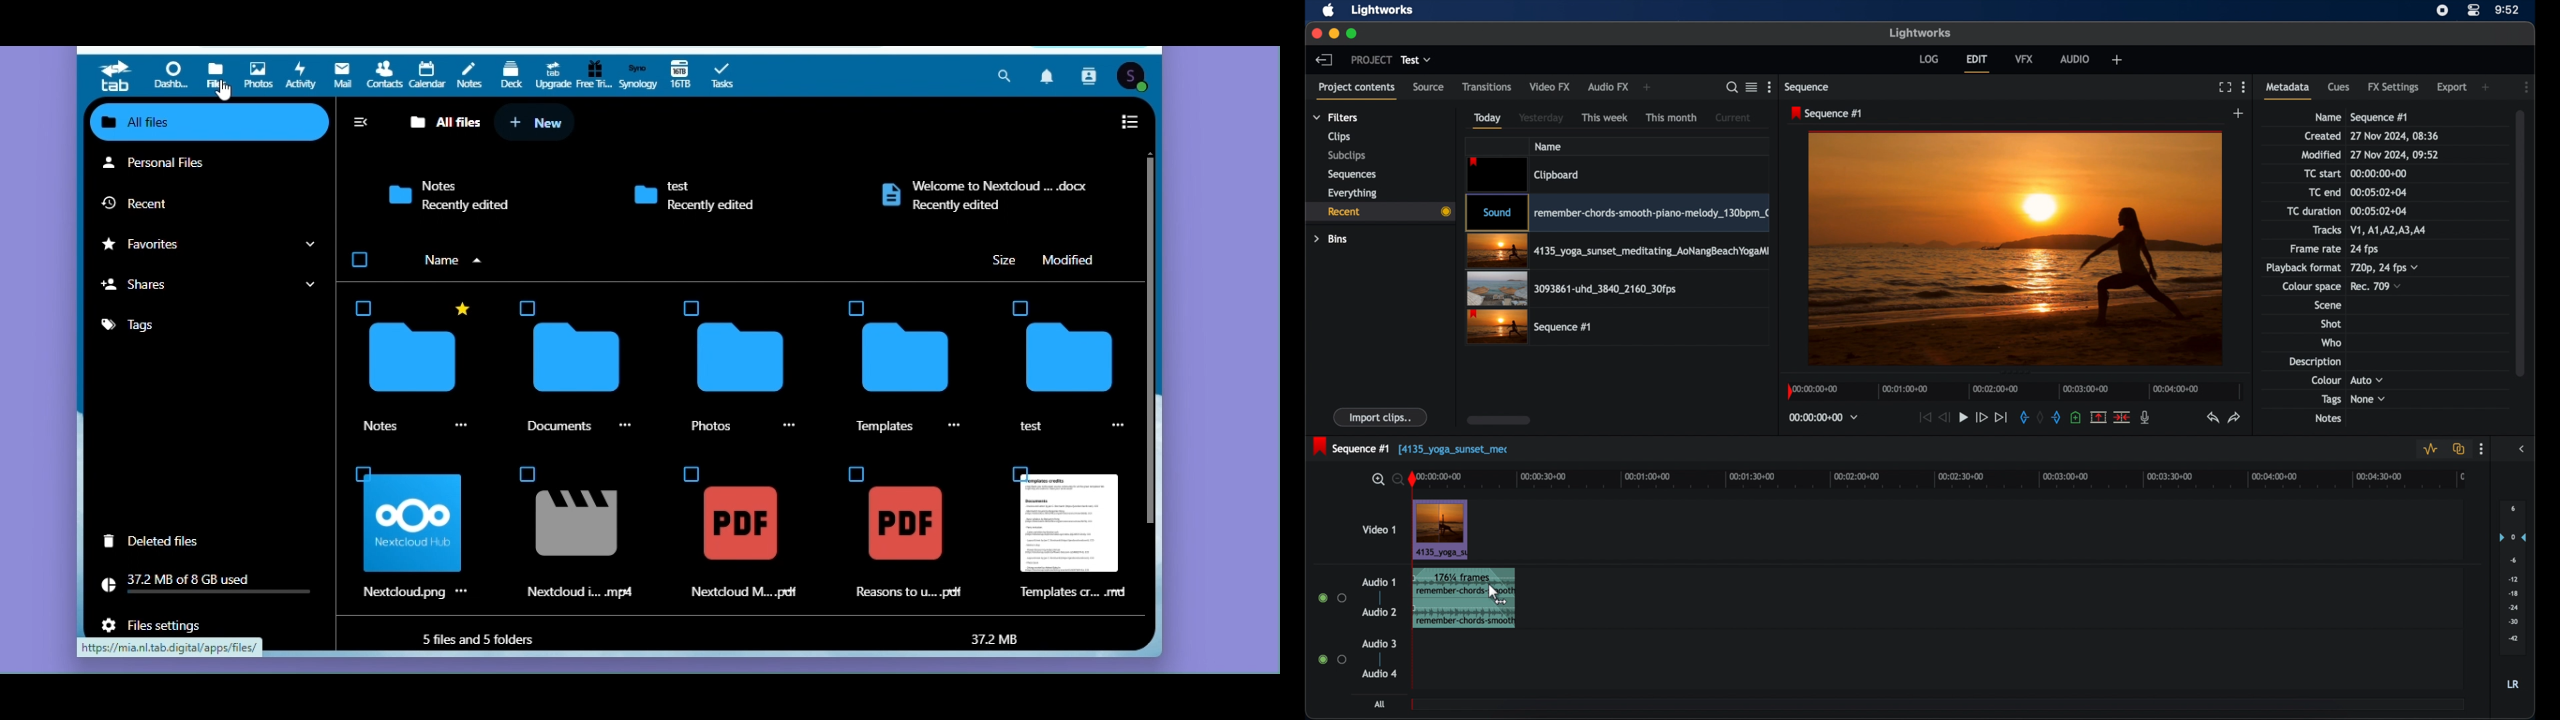  Describe the element at coordinates (695, 195) in the screenshot. I see `test` at that location.